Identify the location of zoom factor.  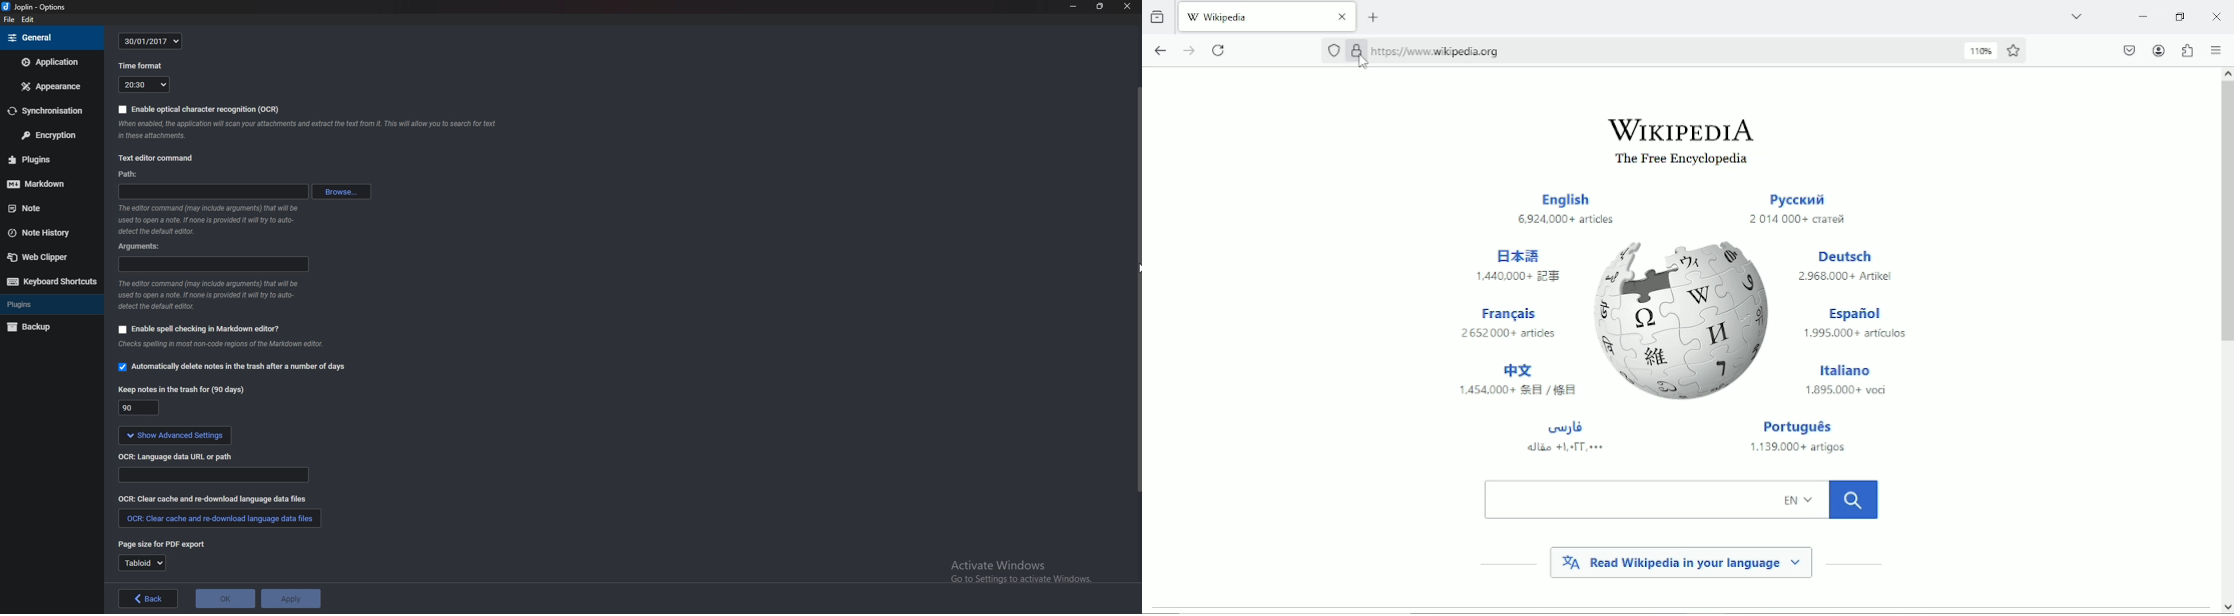
(1981, 50).